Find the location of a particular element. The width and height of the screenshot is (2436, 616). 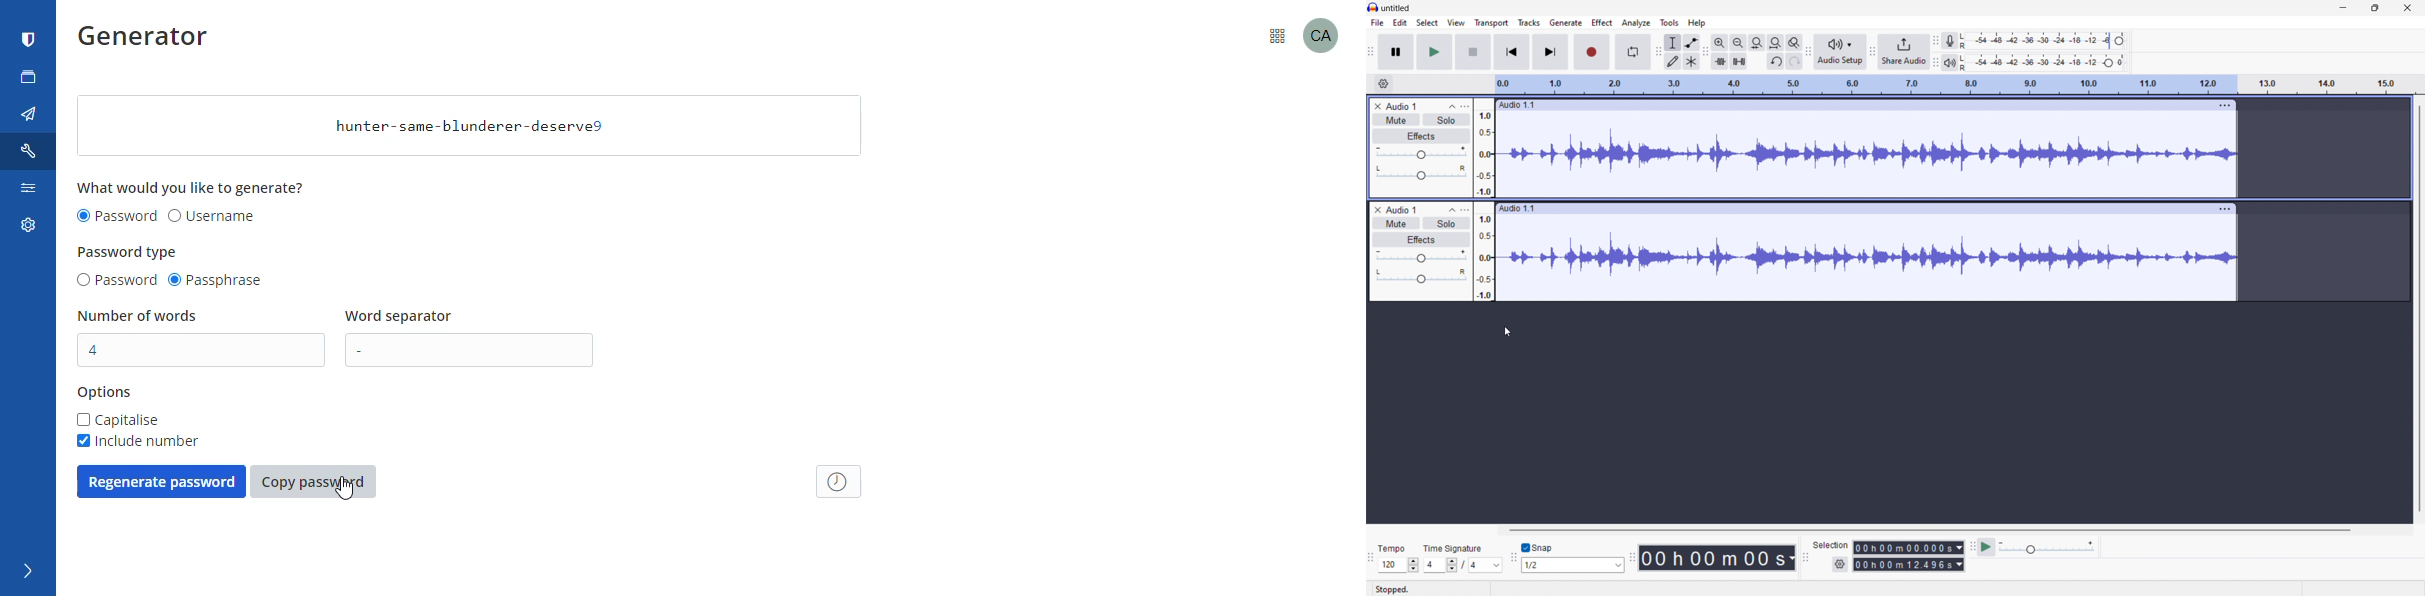

vertical scrollbar is located at coordinates (2417, 313).